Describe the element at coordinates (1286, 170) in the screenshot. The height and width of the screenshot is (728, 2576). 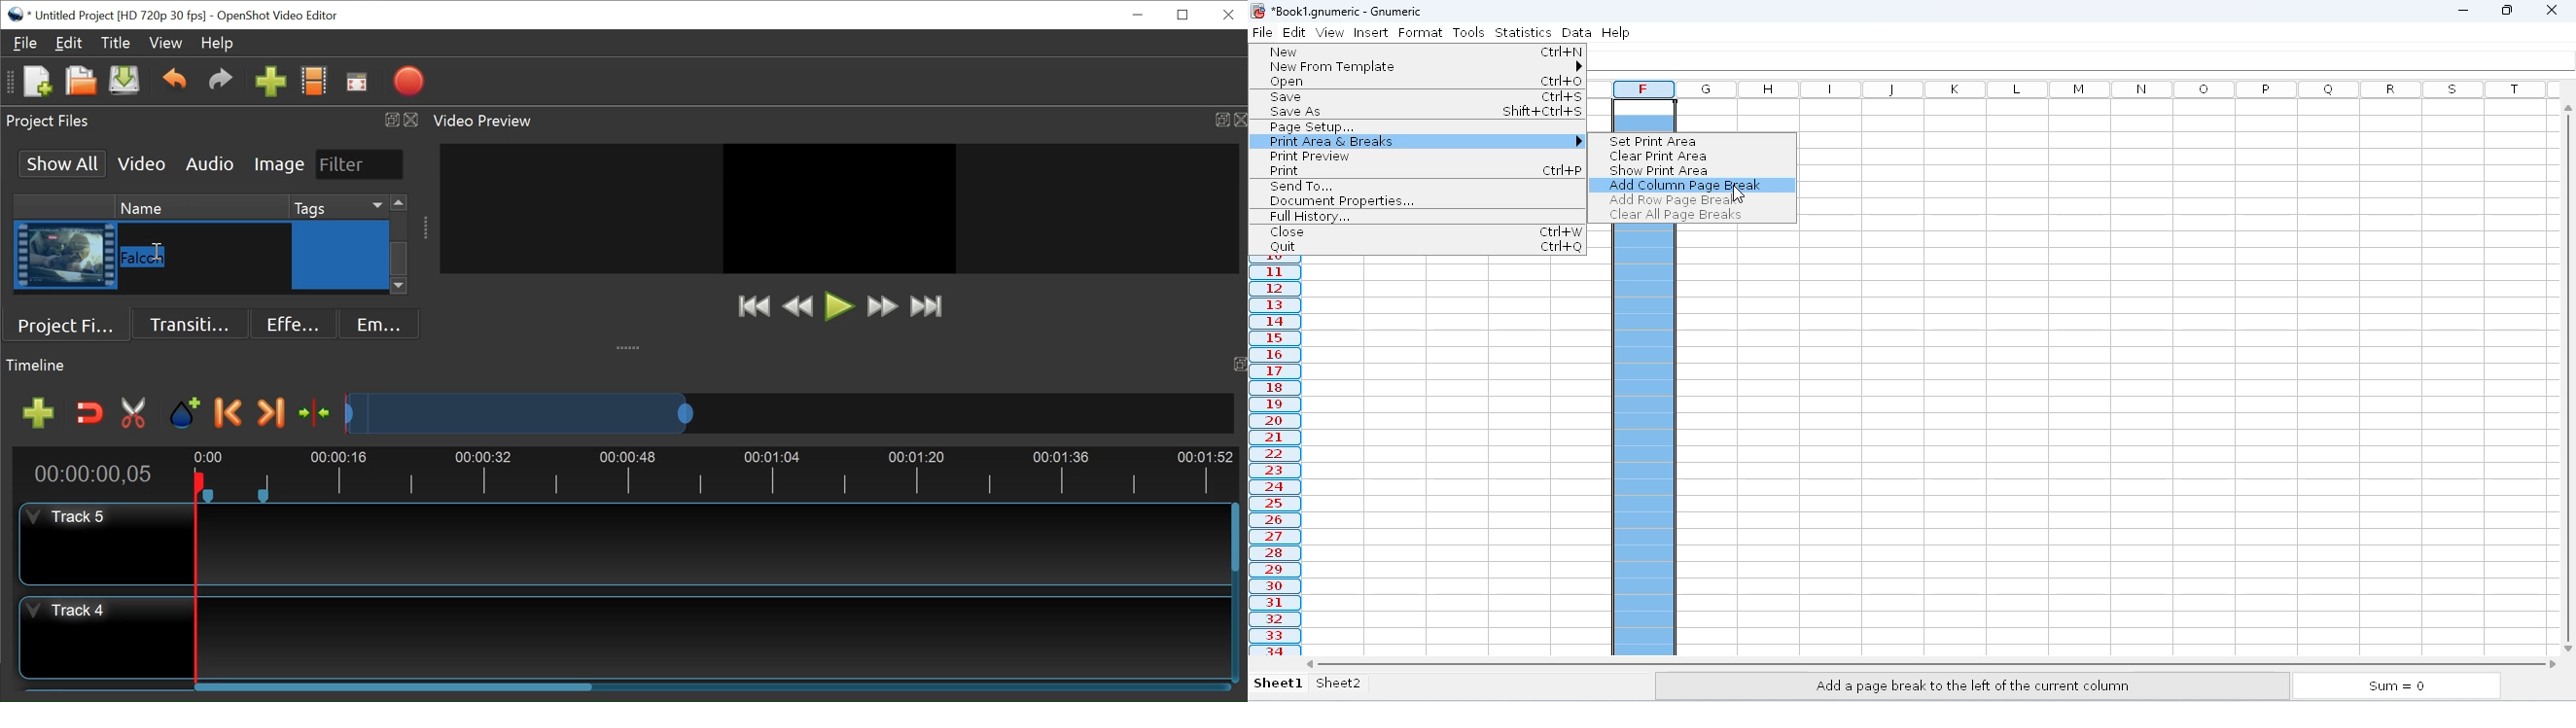
I see `print` at that location.